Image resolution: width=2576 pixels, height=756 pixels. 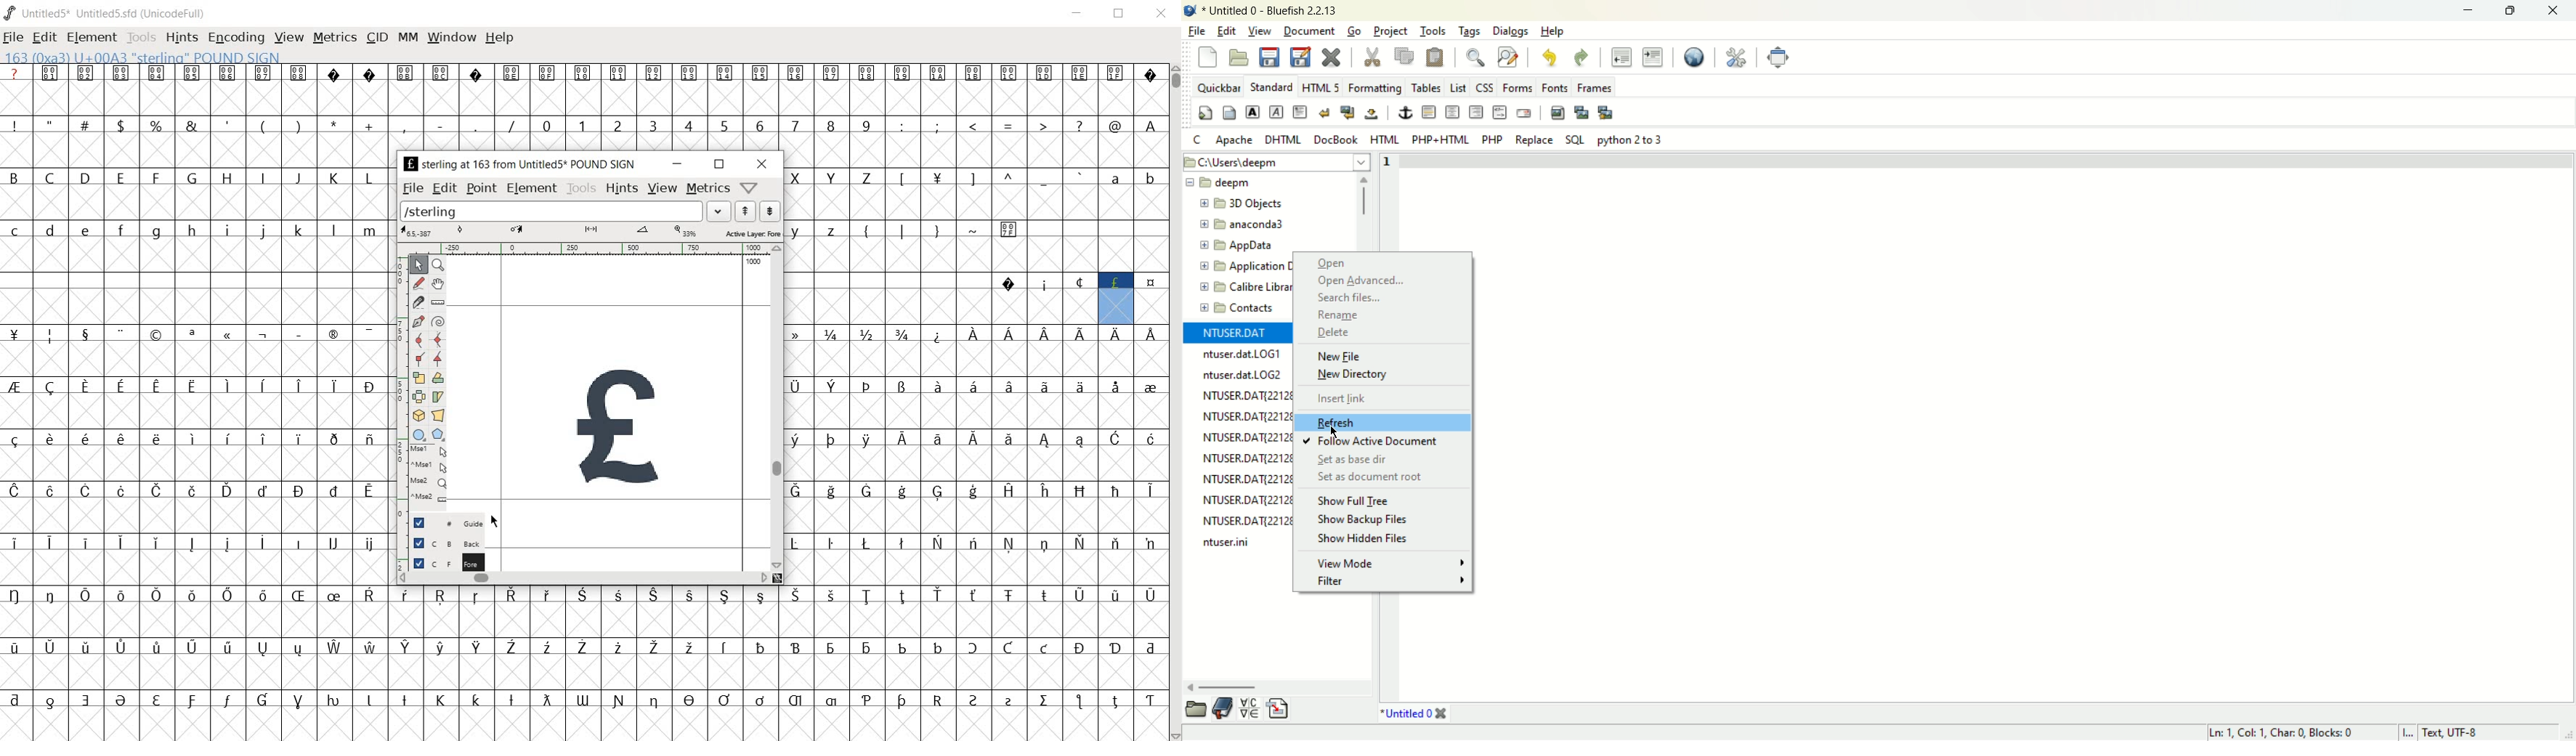 What do you see at coordinates (1583, 113) in the screenshot?
I see `insert thumbnail` at bounding box center [1583, 113].